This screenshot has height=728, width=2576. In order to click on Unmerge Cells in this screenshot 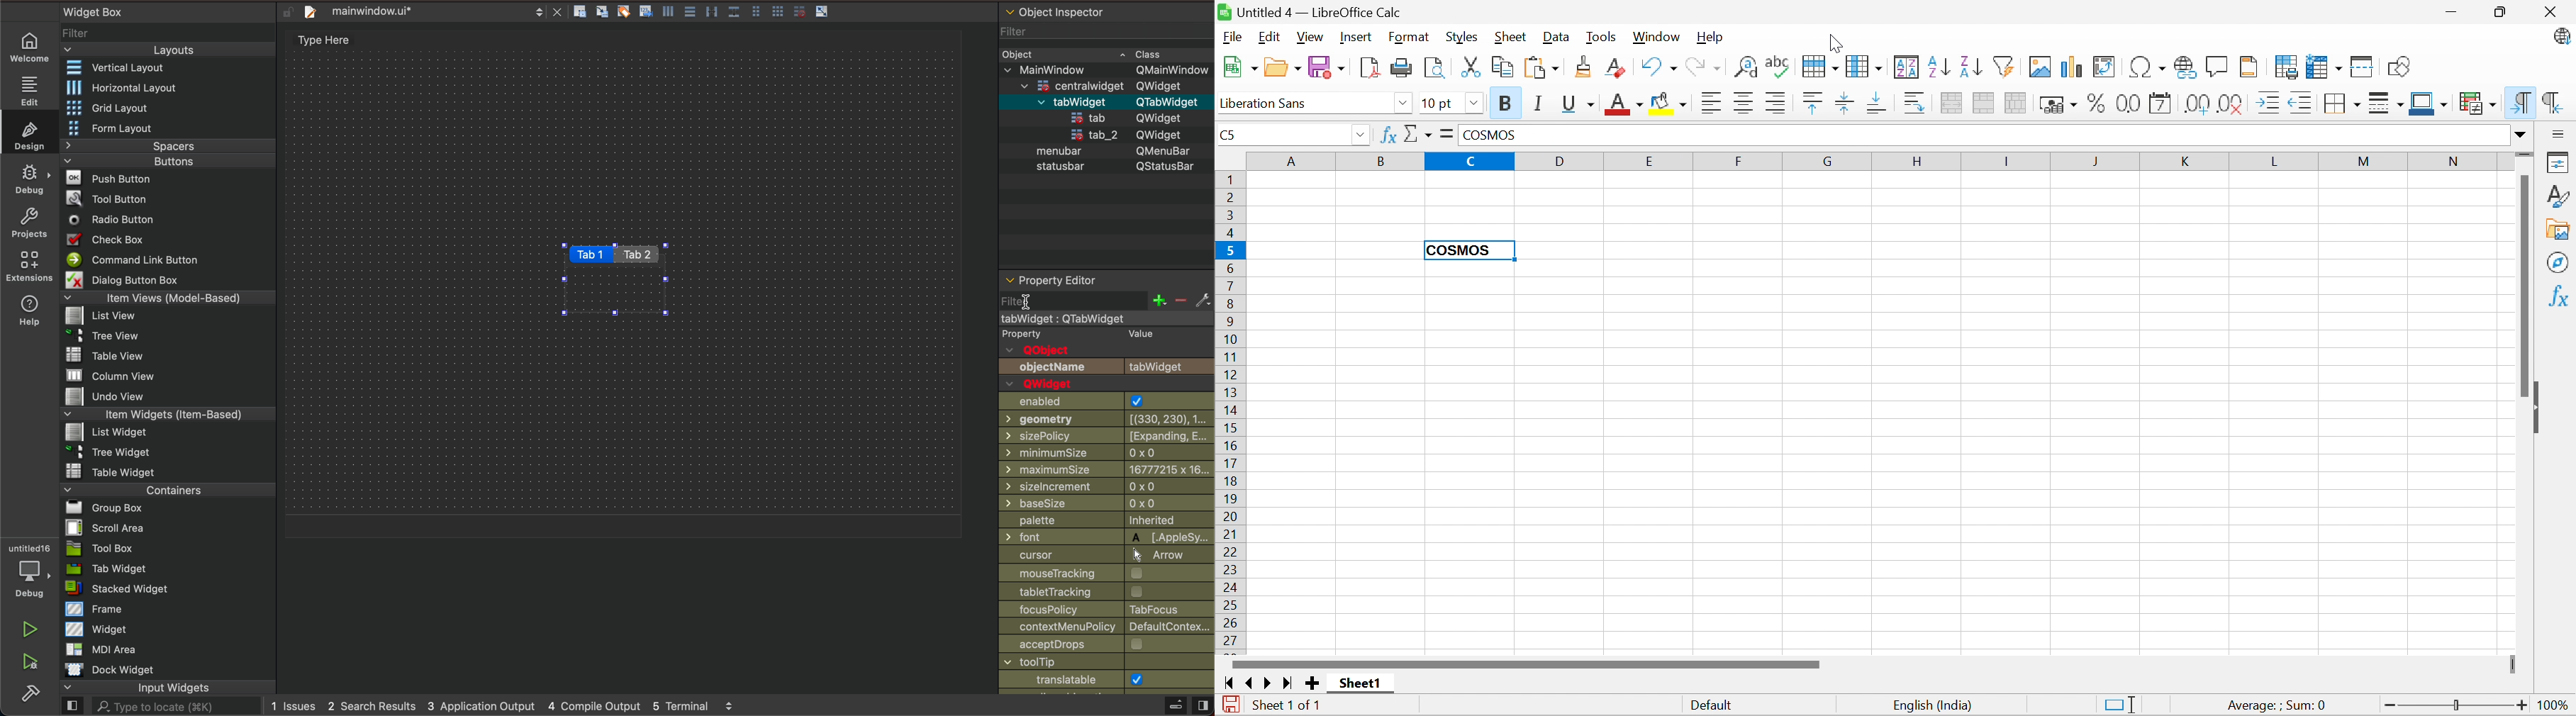, I will do `click(2016, 104)`.